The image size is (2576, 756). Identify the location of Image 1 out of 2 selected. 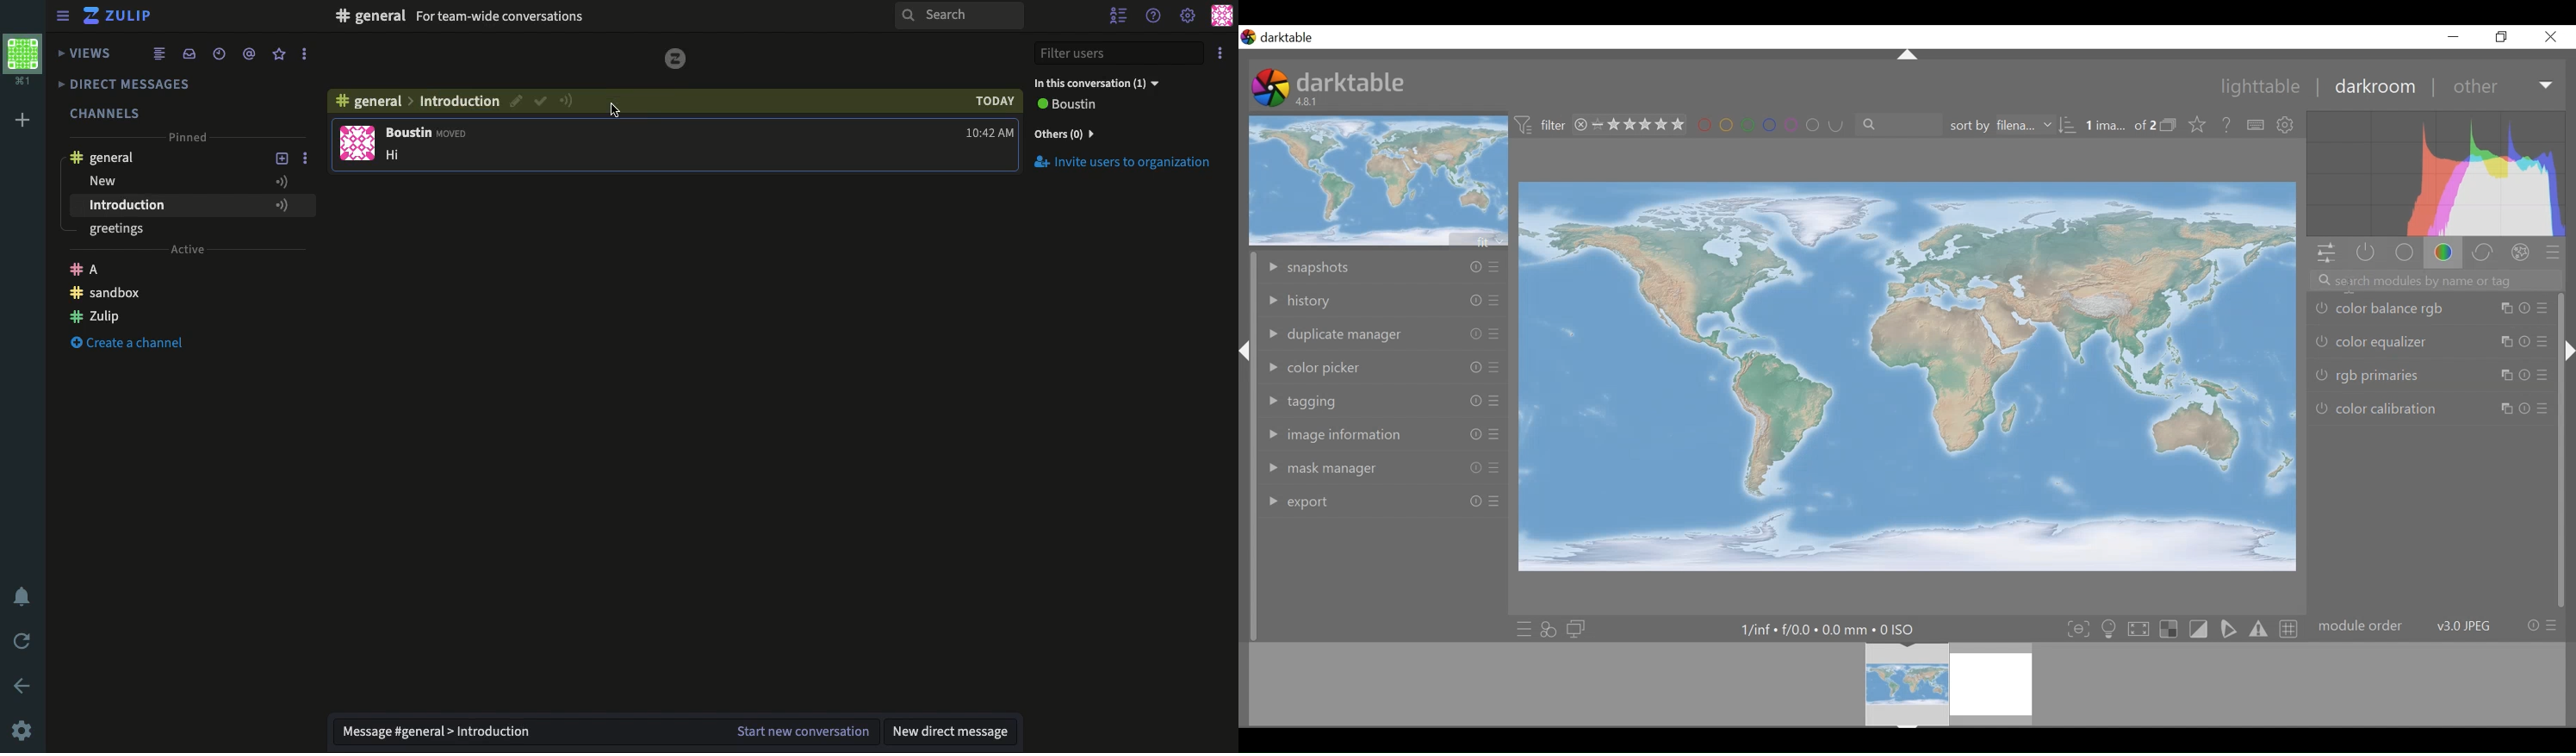
(2120, 124).